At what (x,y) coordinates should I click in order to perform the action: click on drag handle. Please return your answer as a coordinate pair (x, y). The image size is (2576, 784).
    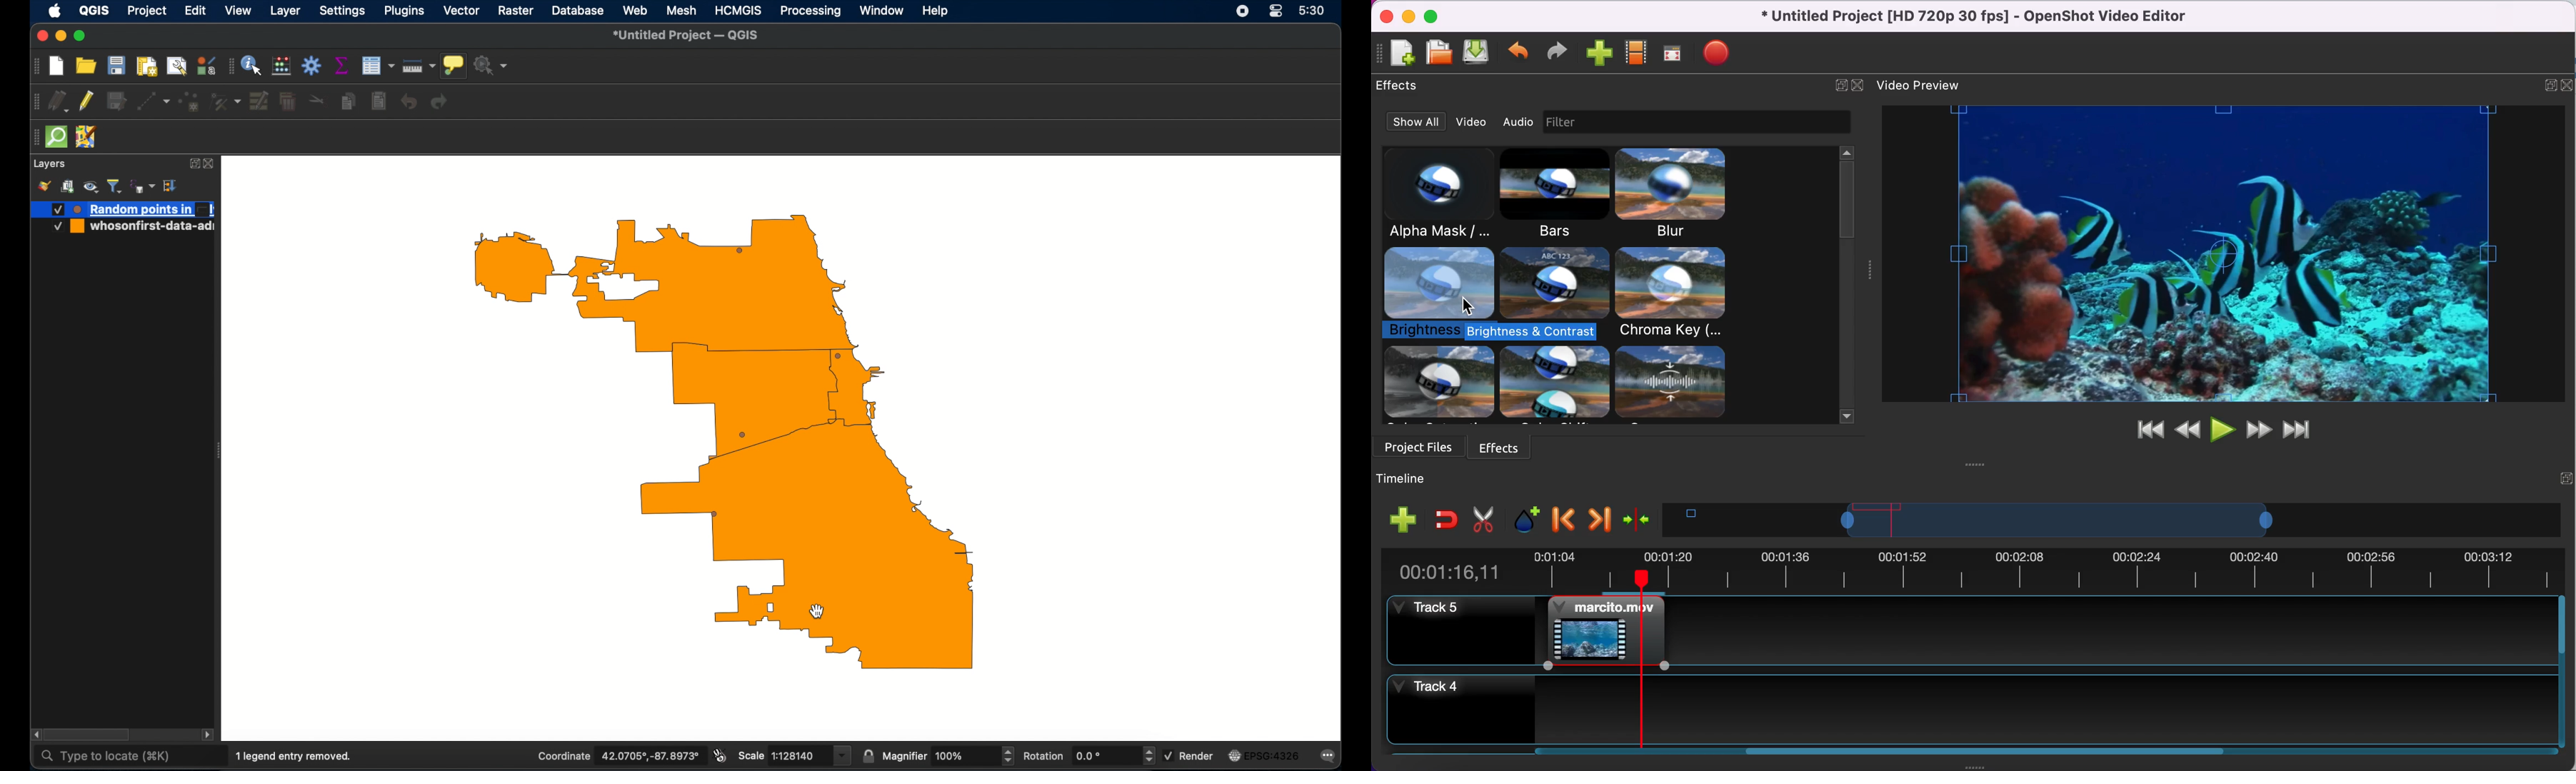
    Looking at the image, I should click on (35, 66).